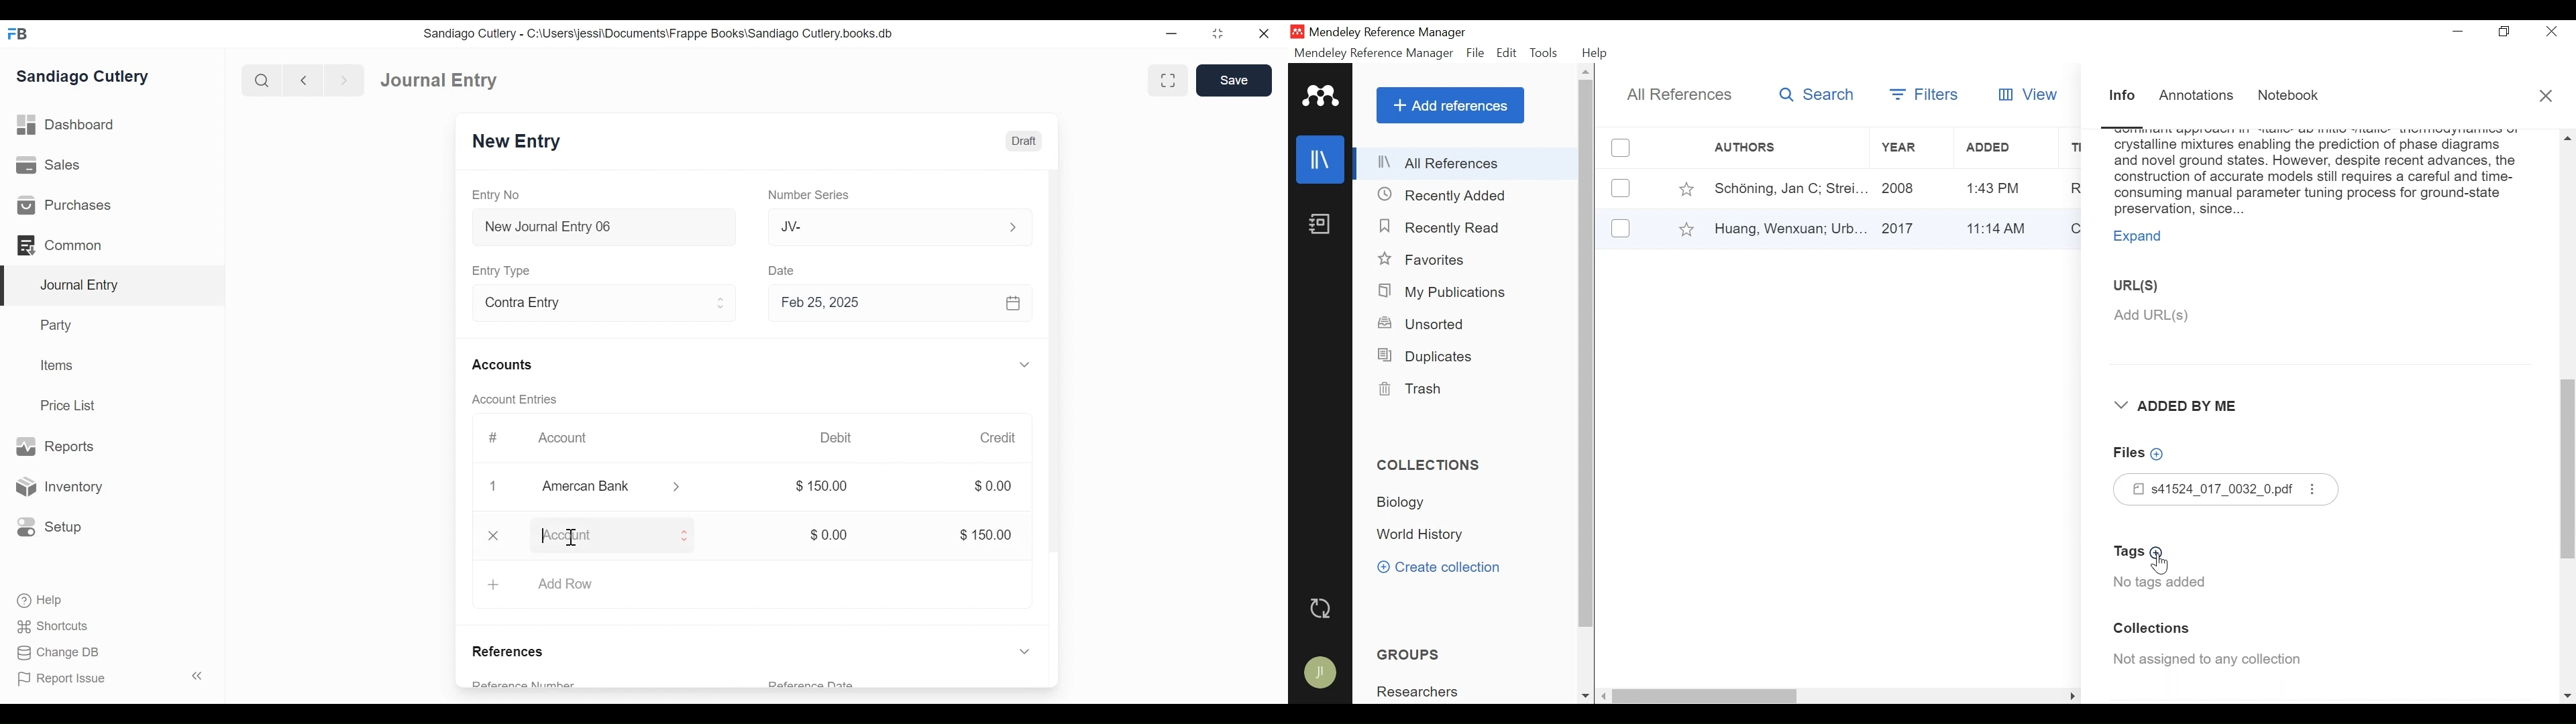  I want to click on New Journal Entry 06, so click(602, 229).